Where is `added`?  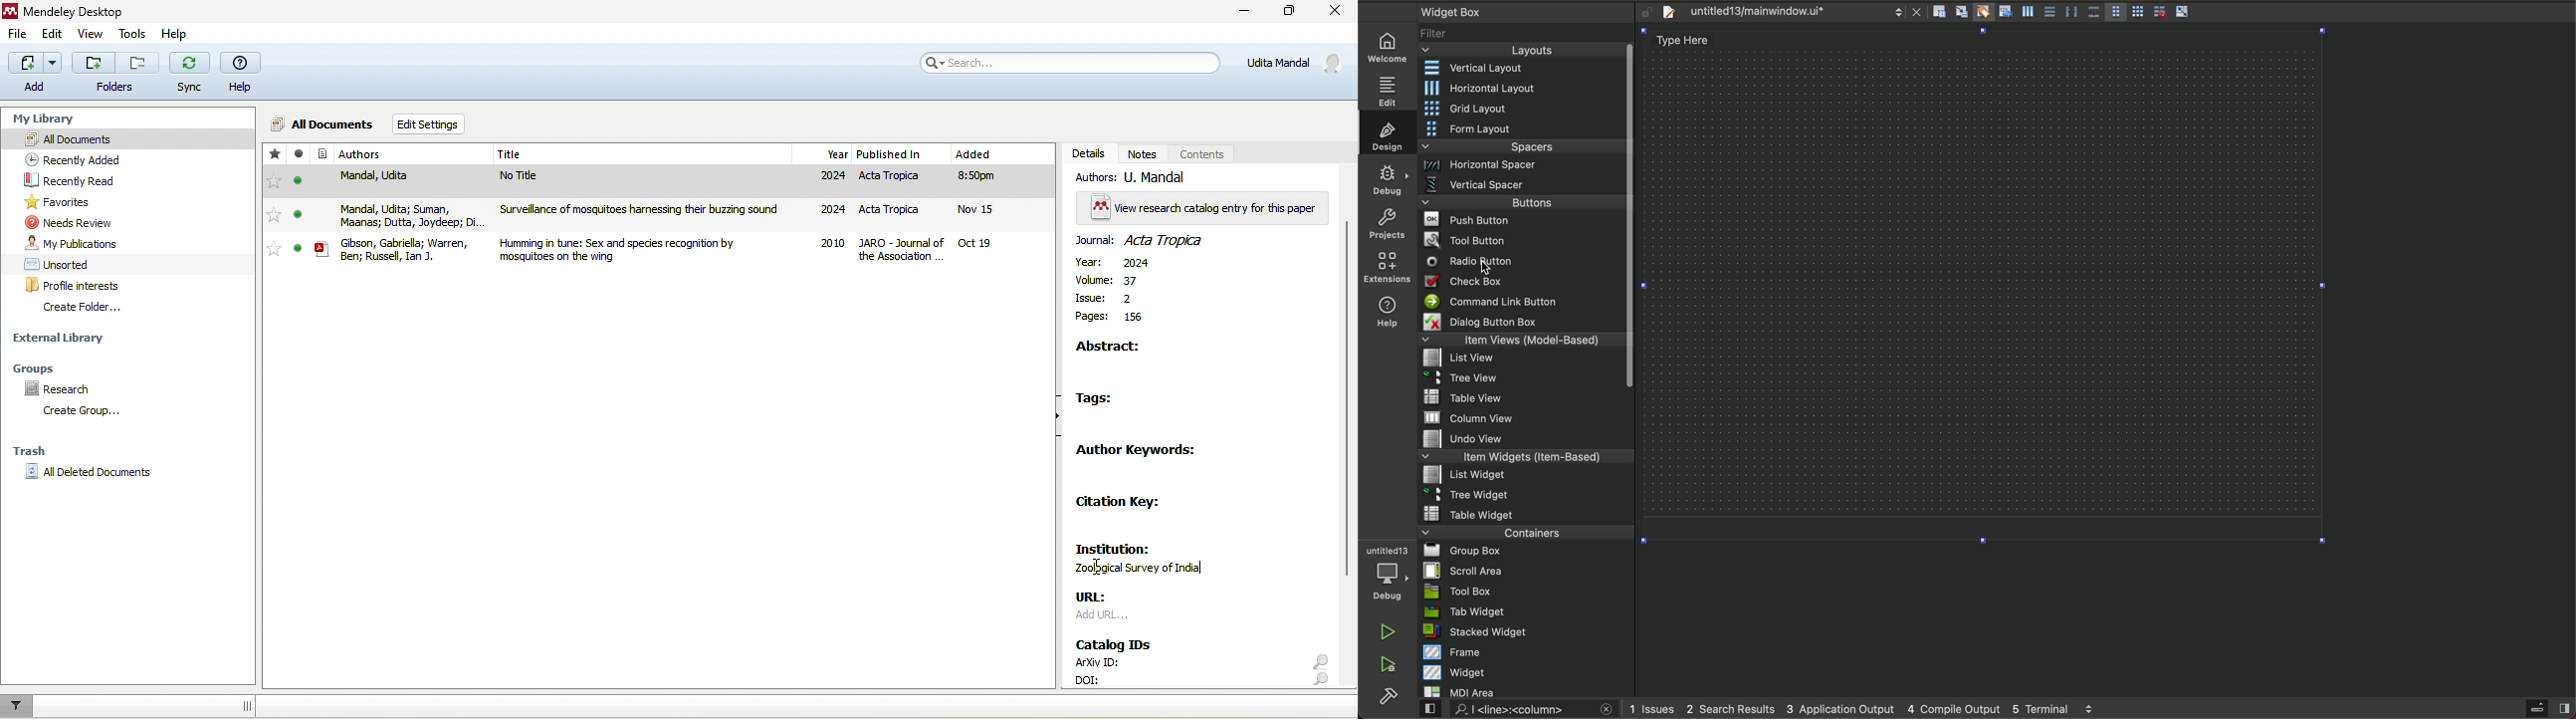
added is located at coordinates (995, 202).